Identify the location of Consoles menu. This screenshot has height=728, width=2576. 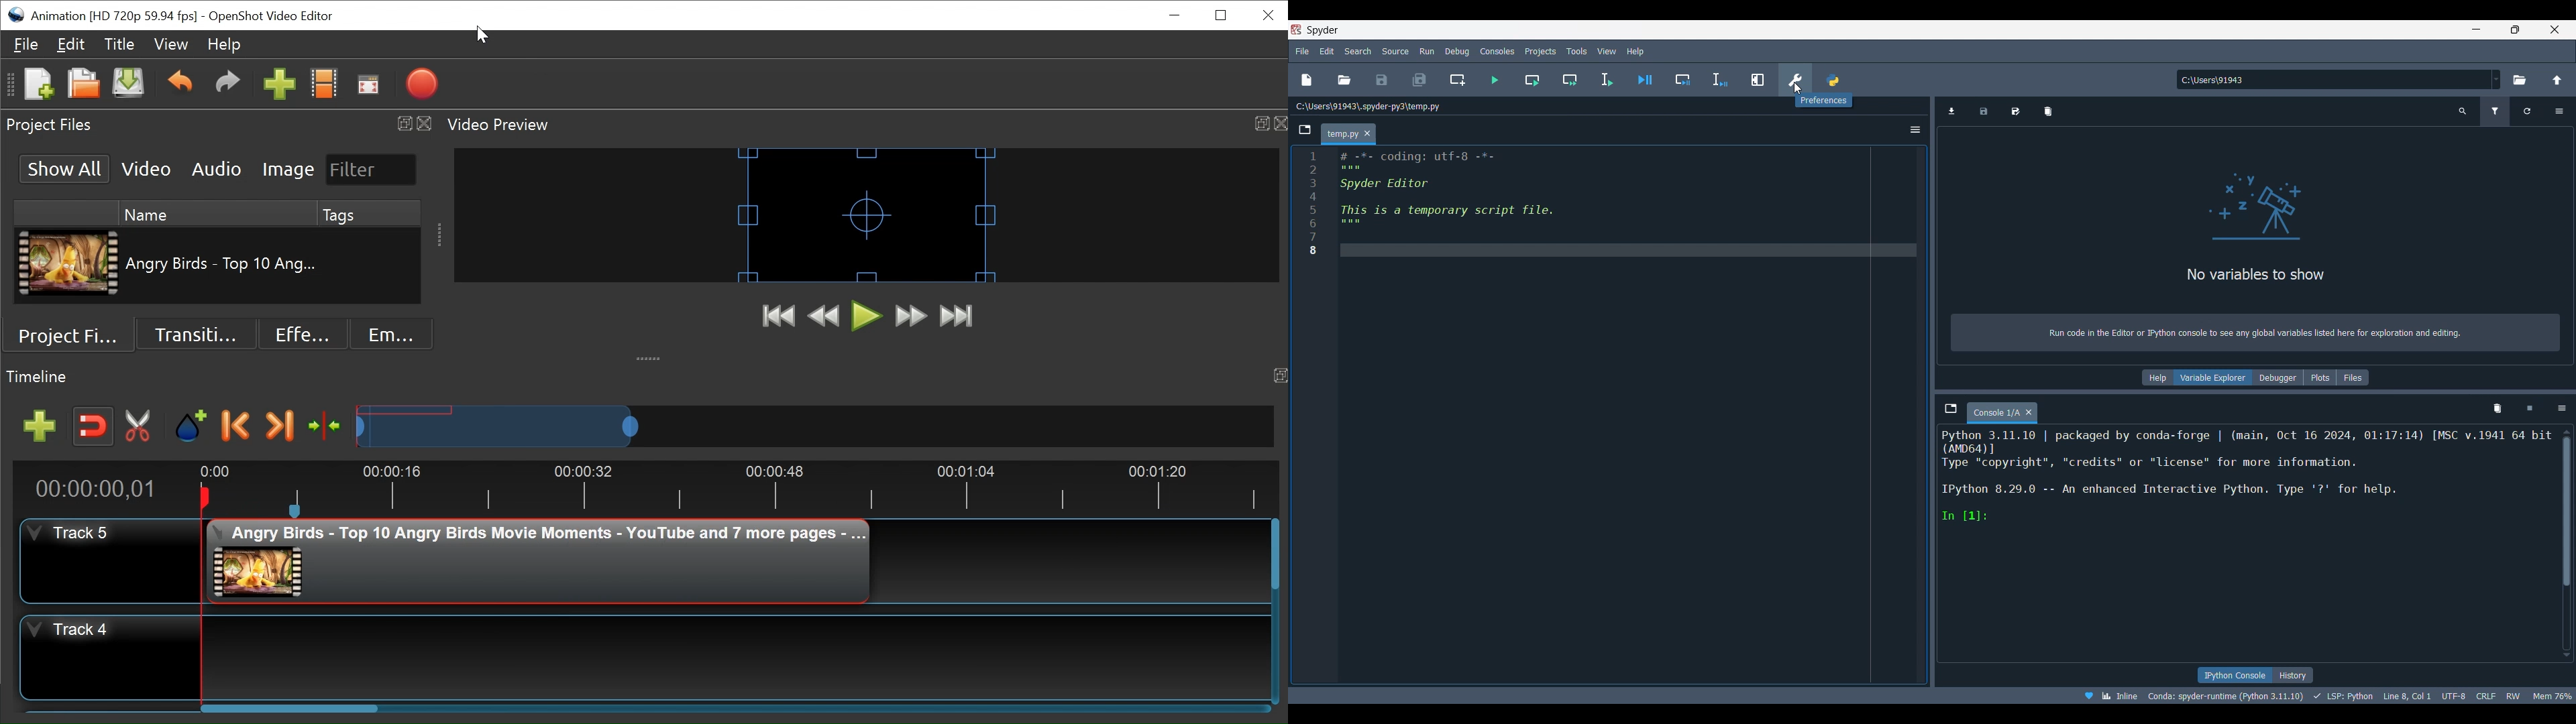
(1497, 51).